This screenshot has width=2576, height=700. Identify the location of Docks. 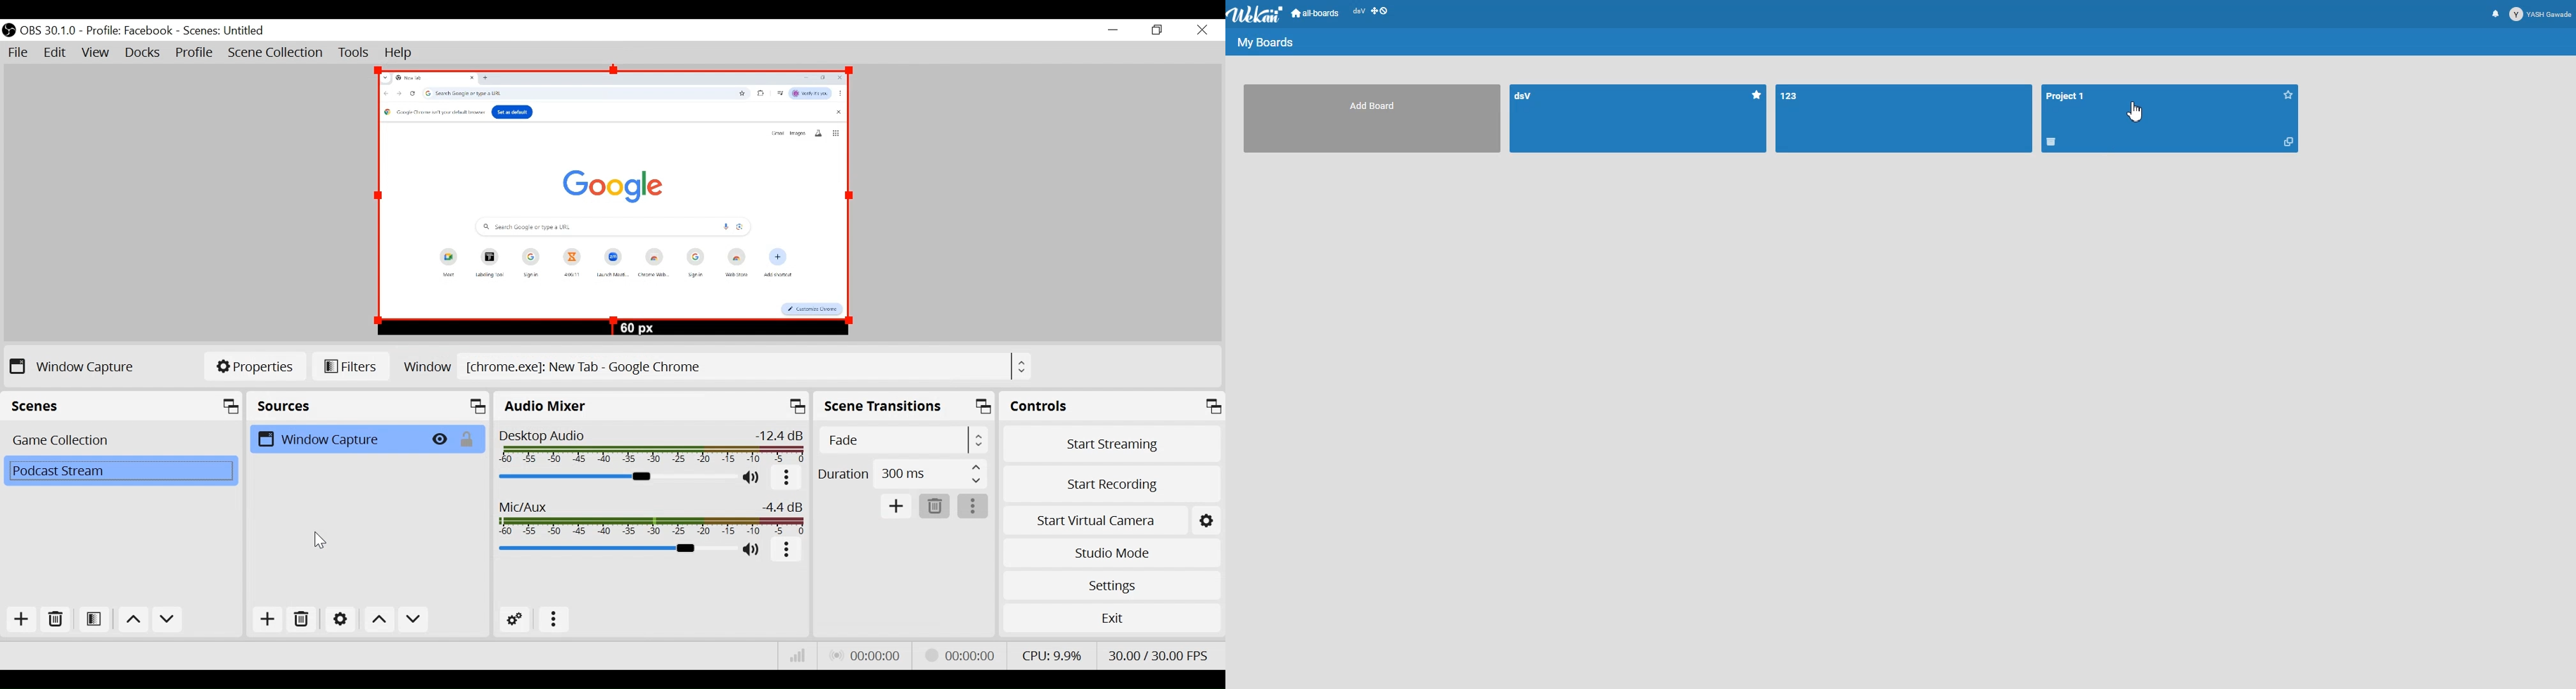
(142, 53).